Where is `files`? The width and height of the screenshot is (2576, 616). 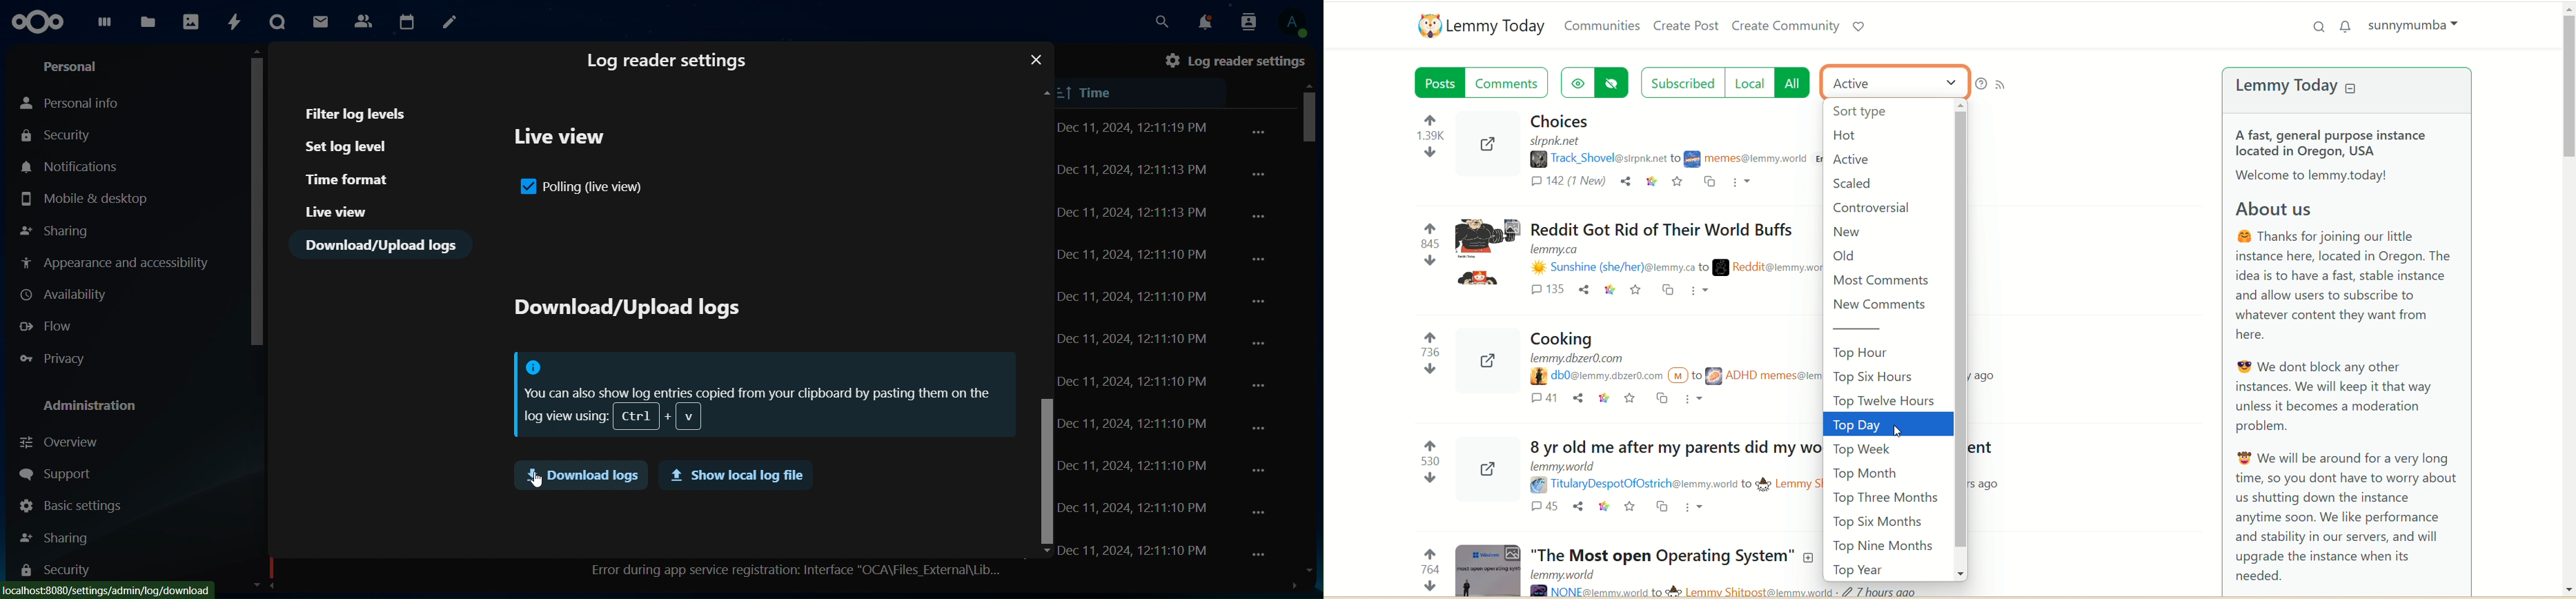 files is located at coordinates (147, 22).